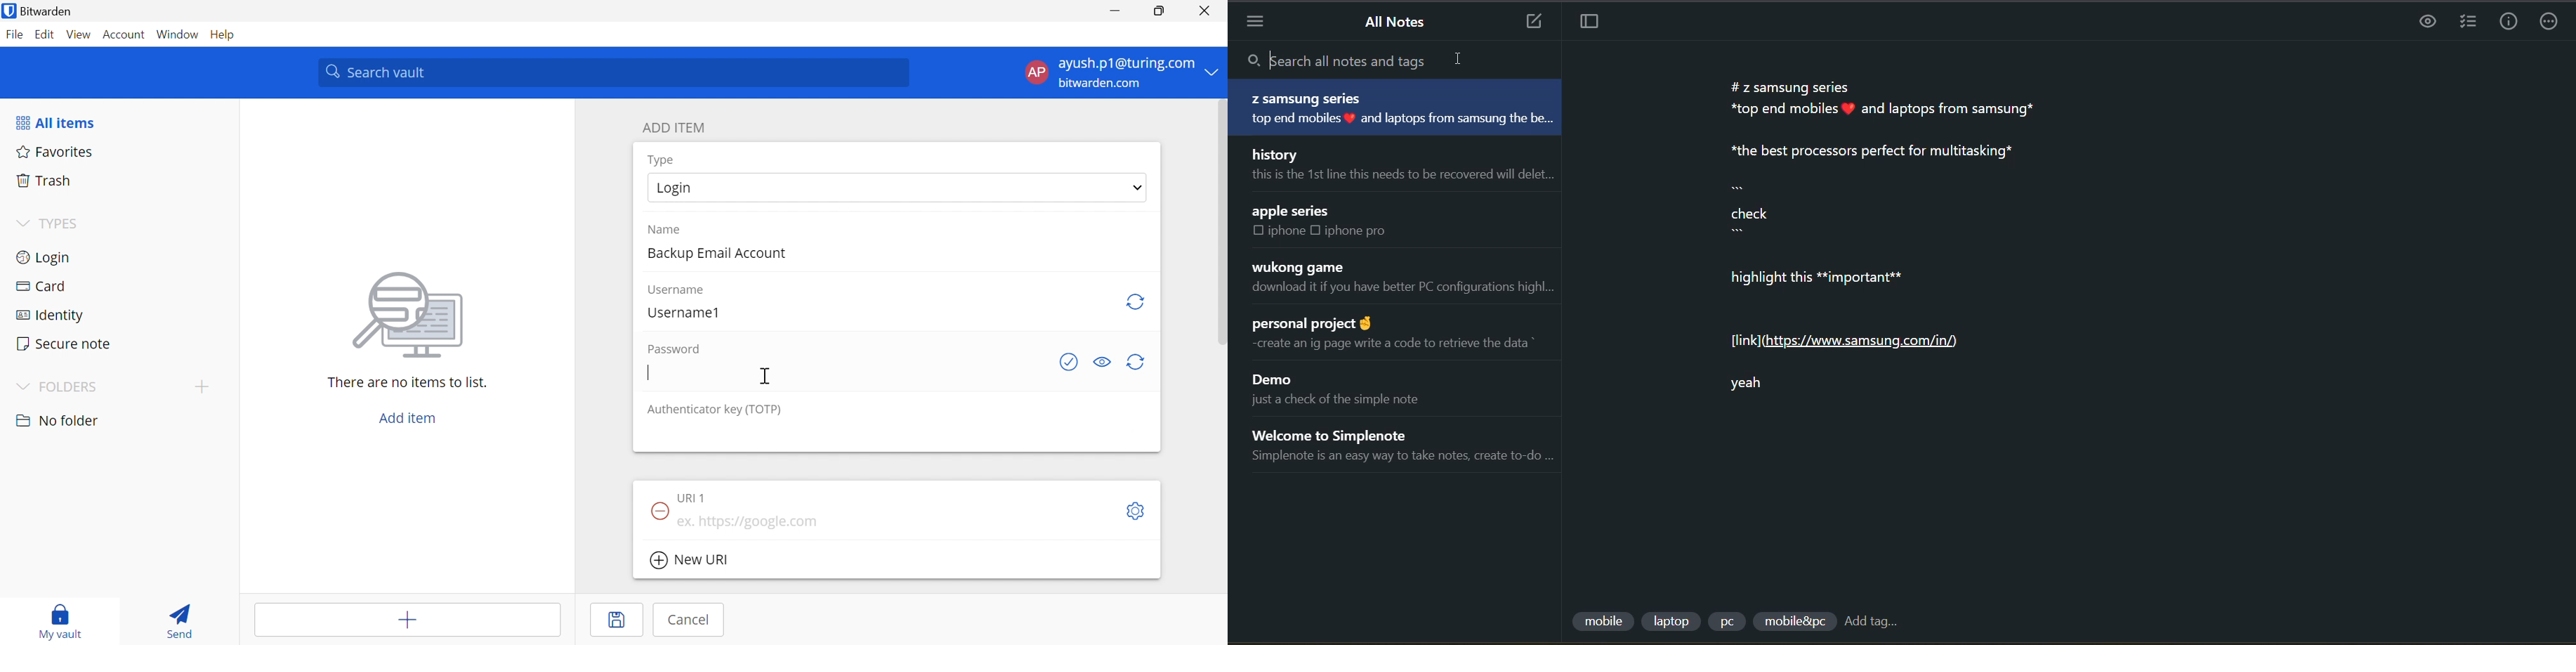  I want to click on [link] (https://www.samsung.com/in/, so click(1848, 342).